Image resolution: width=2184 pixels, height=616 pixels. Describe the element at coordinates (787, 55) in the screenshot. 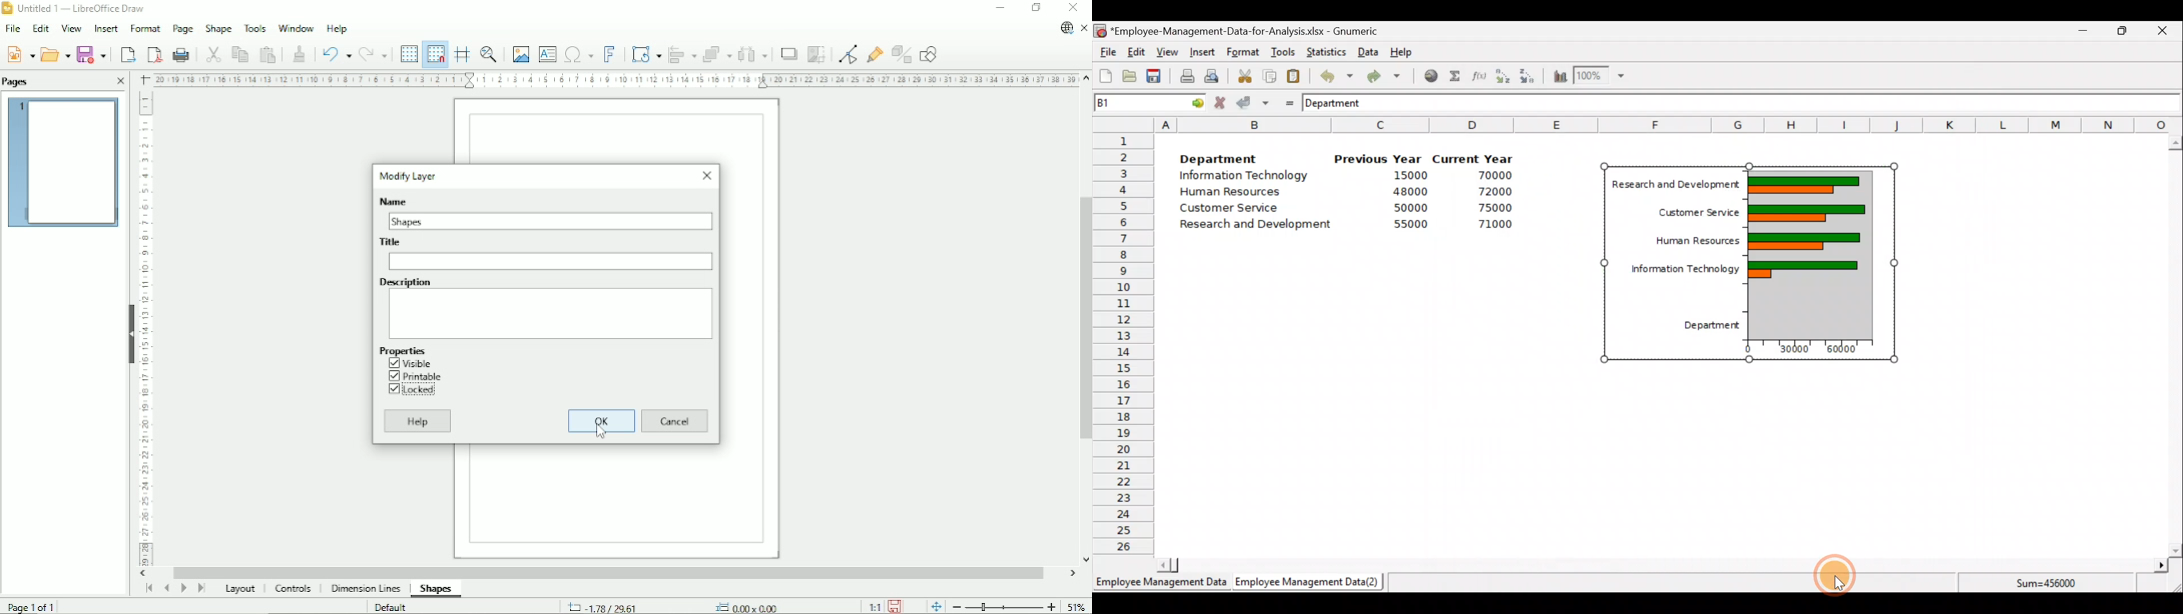

I see `Shadow` at that location.